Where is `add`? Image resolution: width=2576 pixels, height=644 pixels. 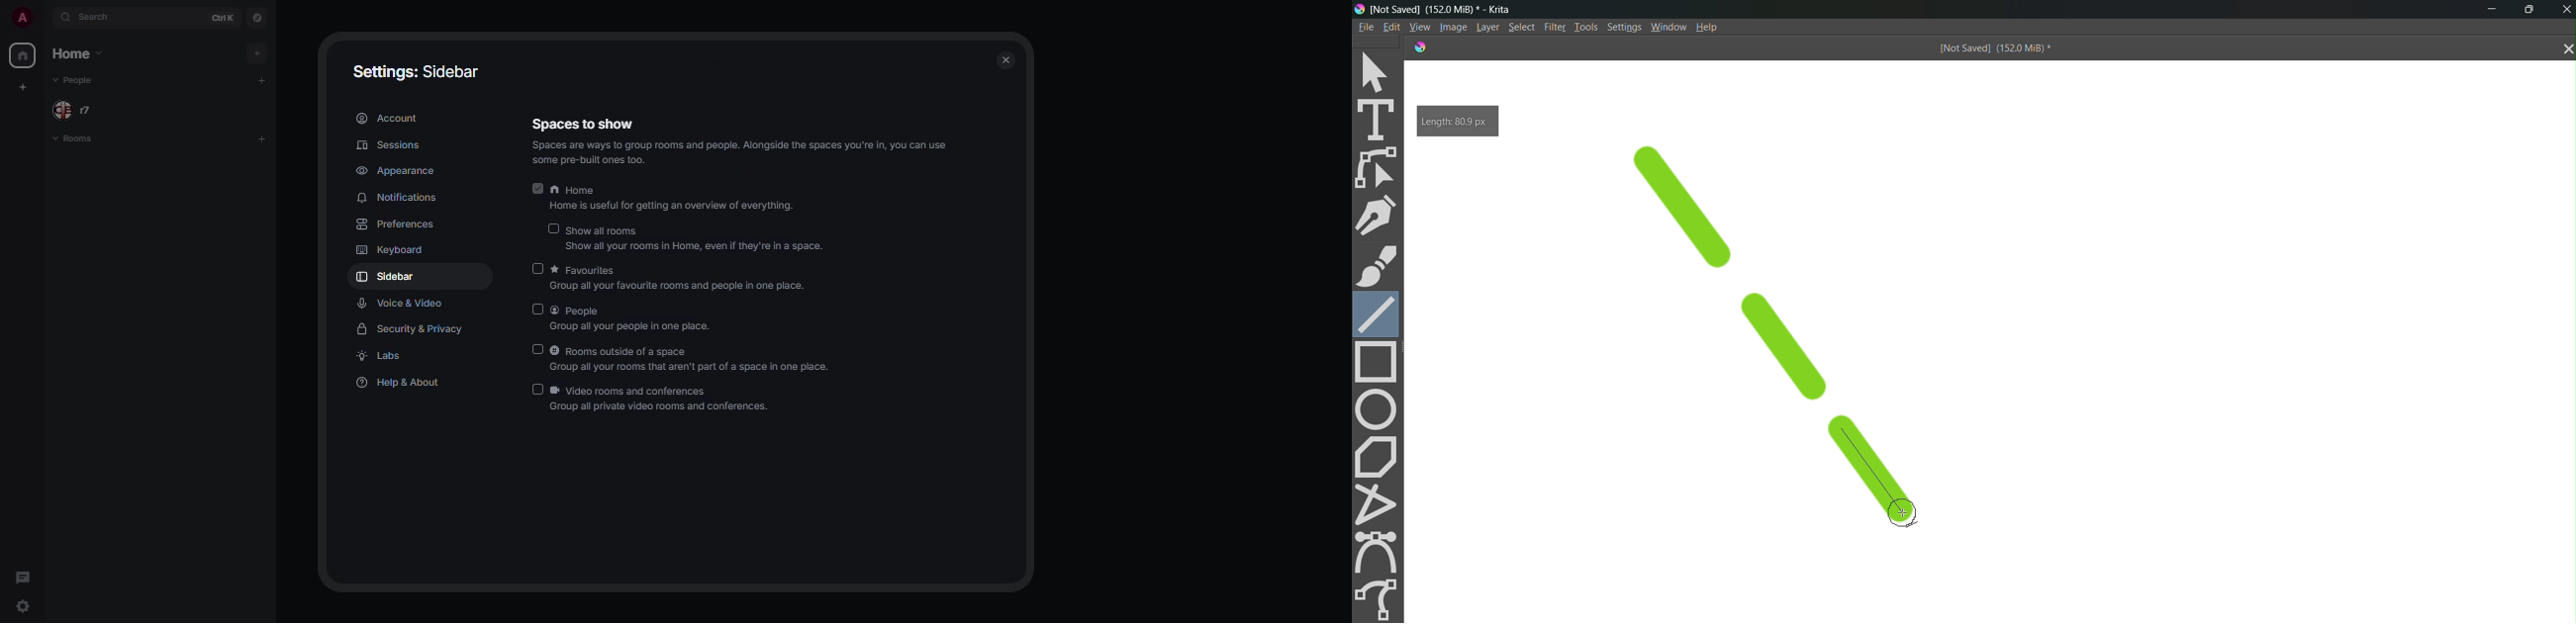
add is located at coordinates (253, 53).